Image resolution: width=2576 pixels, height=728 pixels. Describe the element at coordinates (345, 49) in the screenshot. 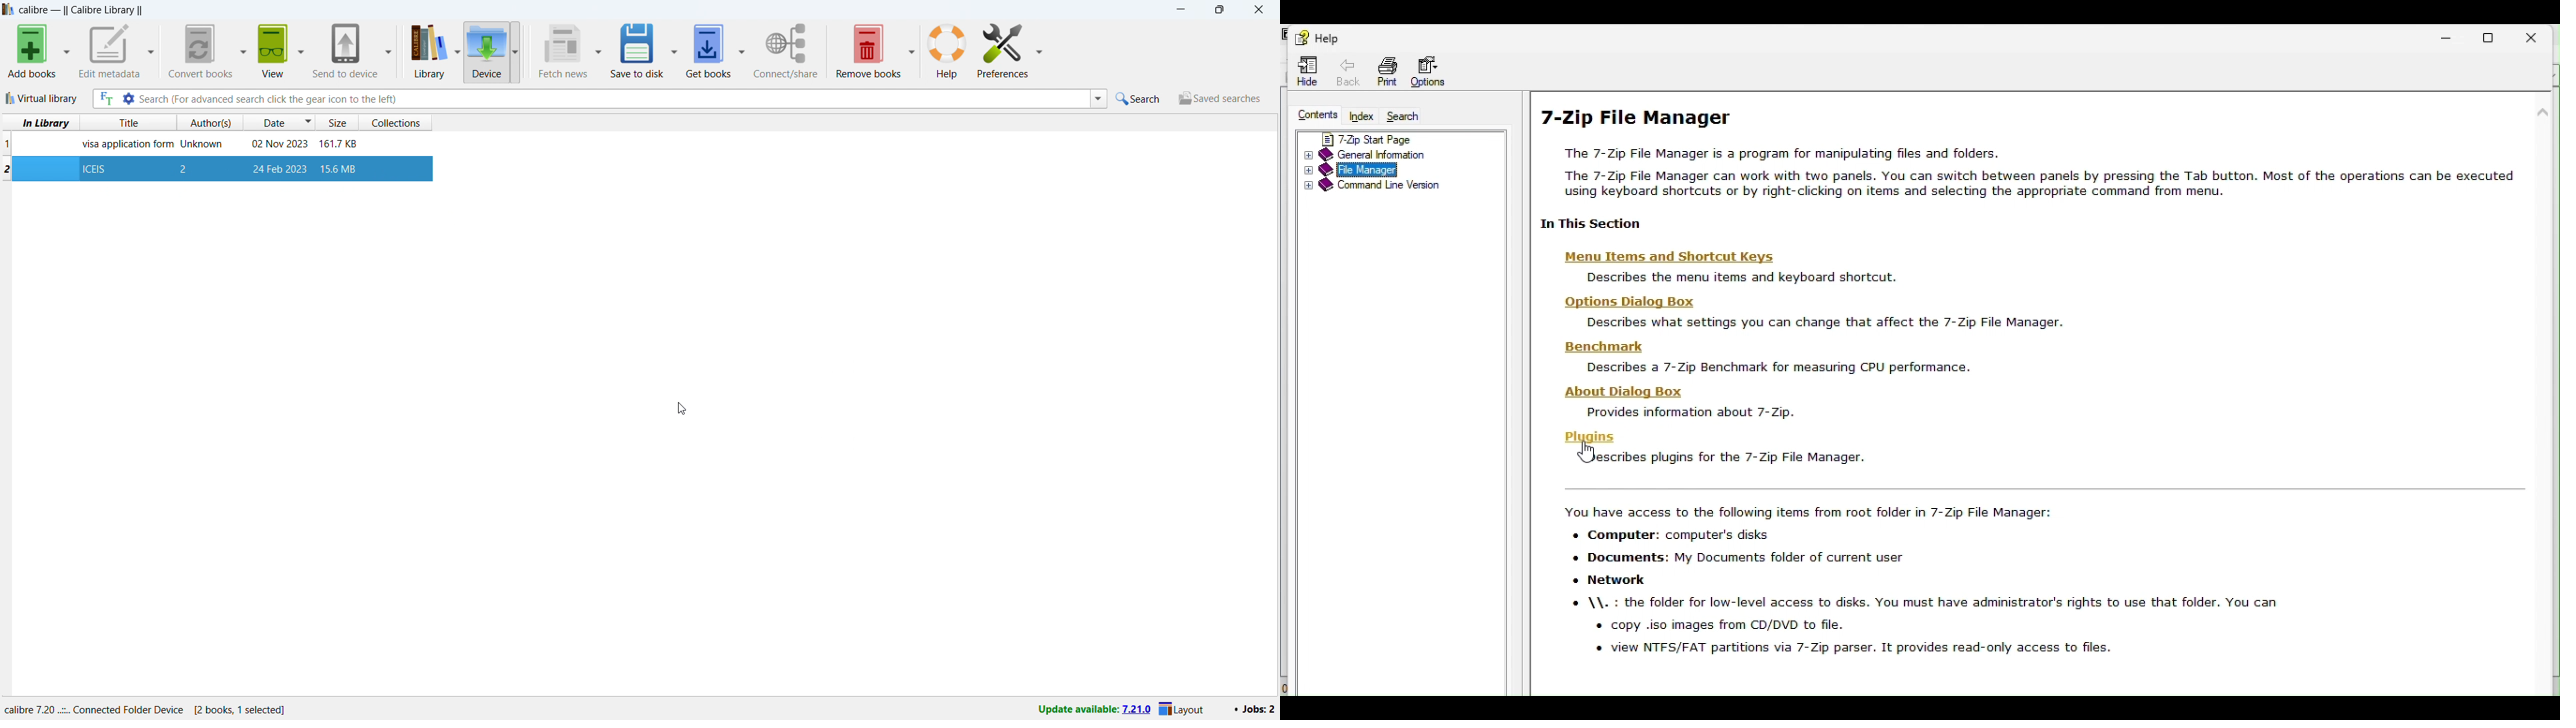

I see `send to device` at that location.